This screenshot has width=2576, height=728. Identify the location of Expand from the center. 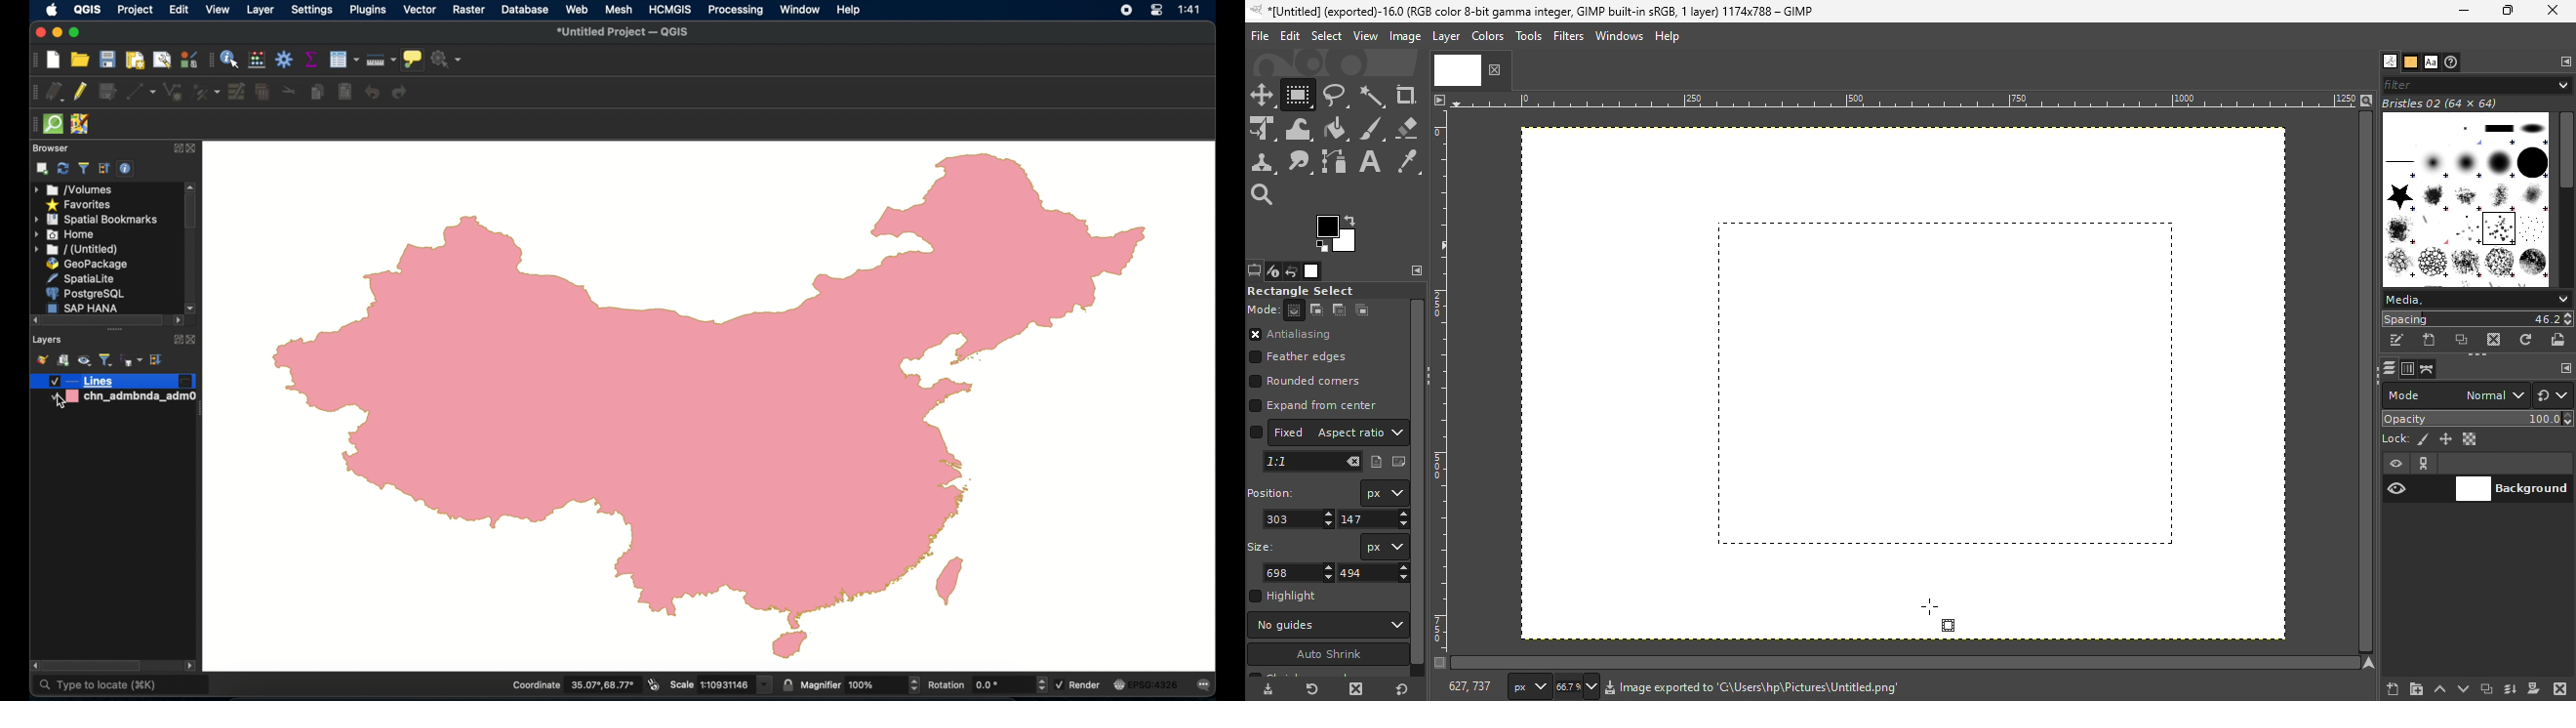
(1318, 405).